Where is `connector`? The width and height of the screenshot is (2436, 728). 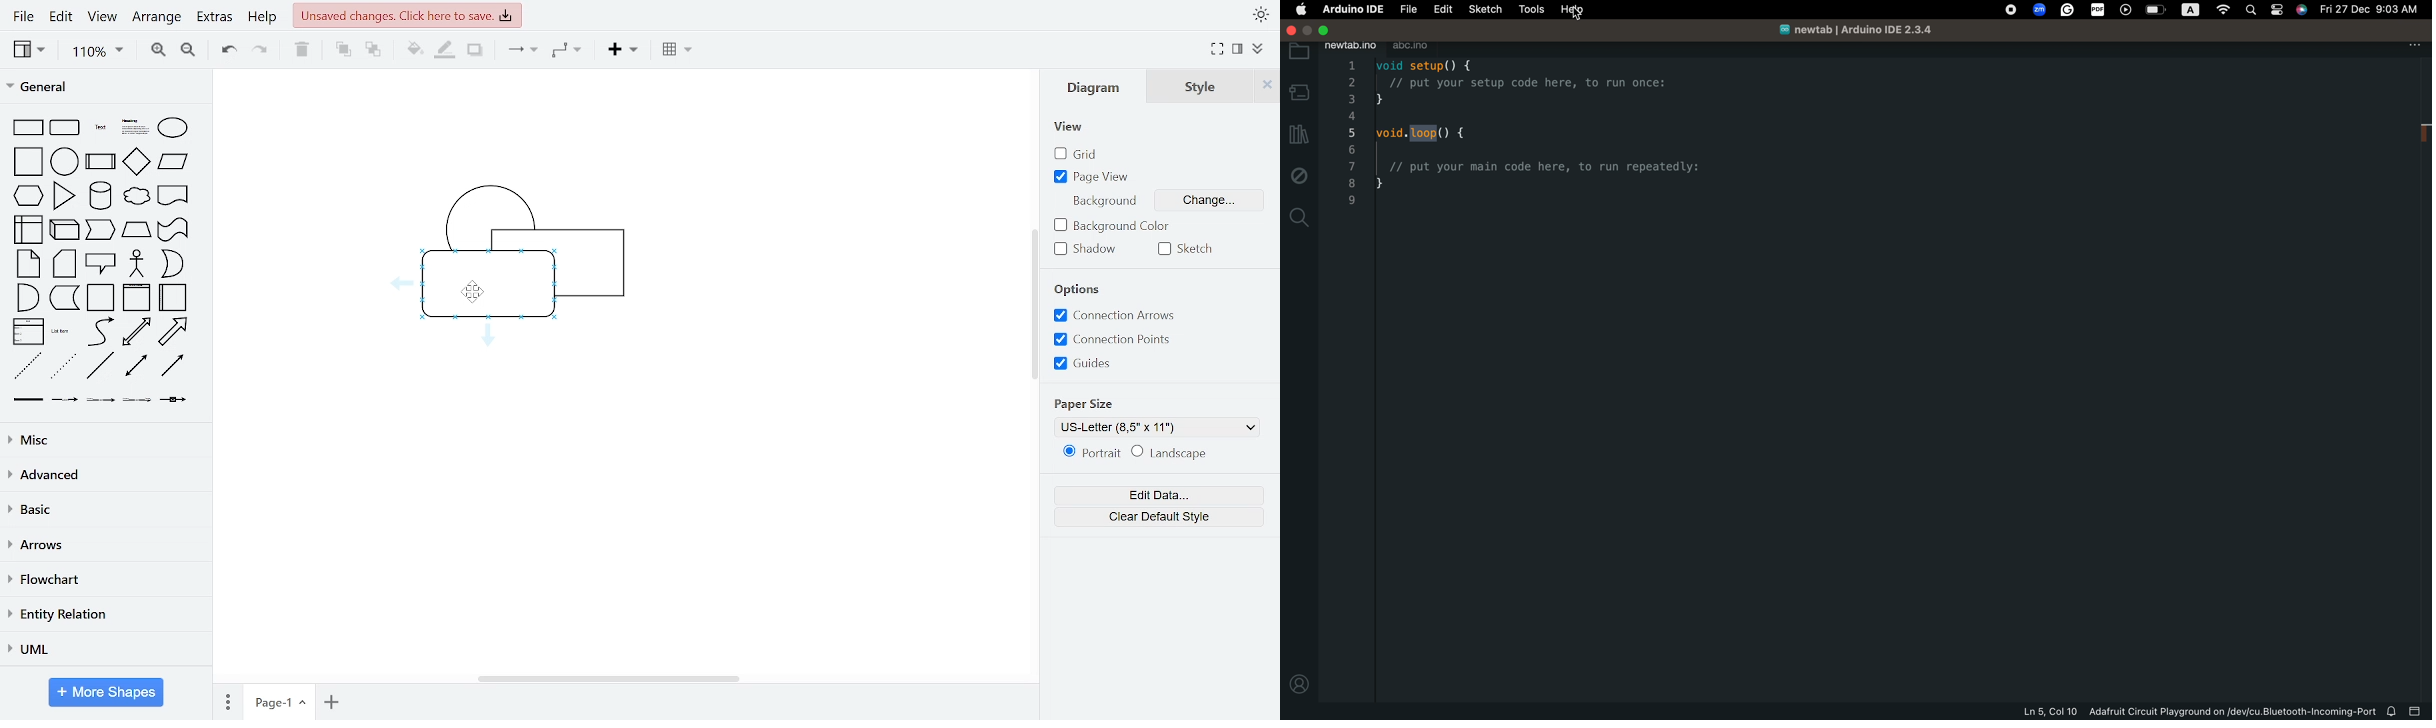 connector is located at coordinates (521, 55).